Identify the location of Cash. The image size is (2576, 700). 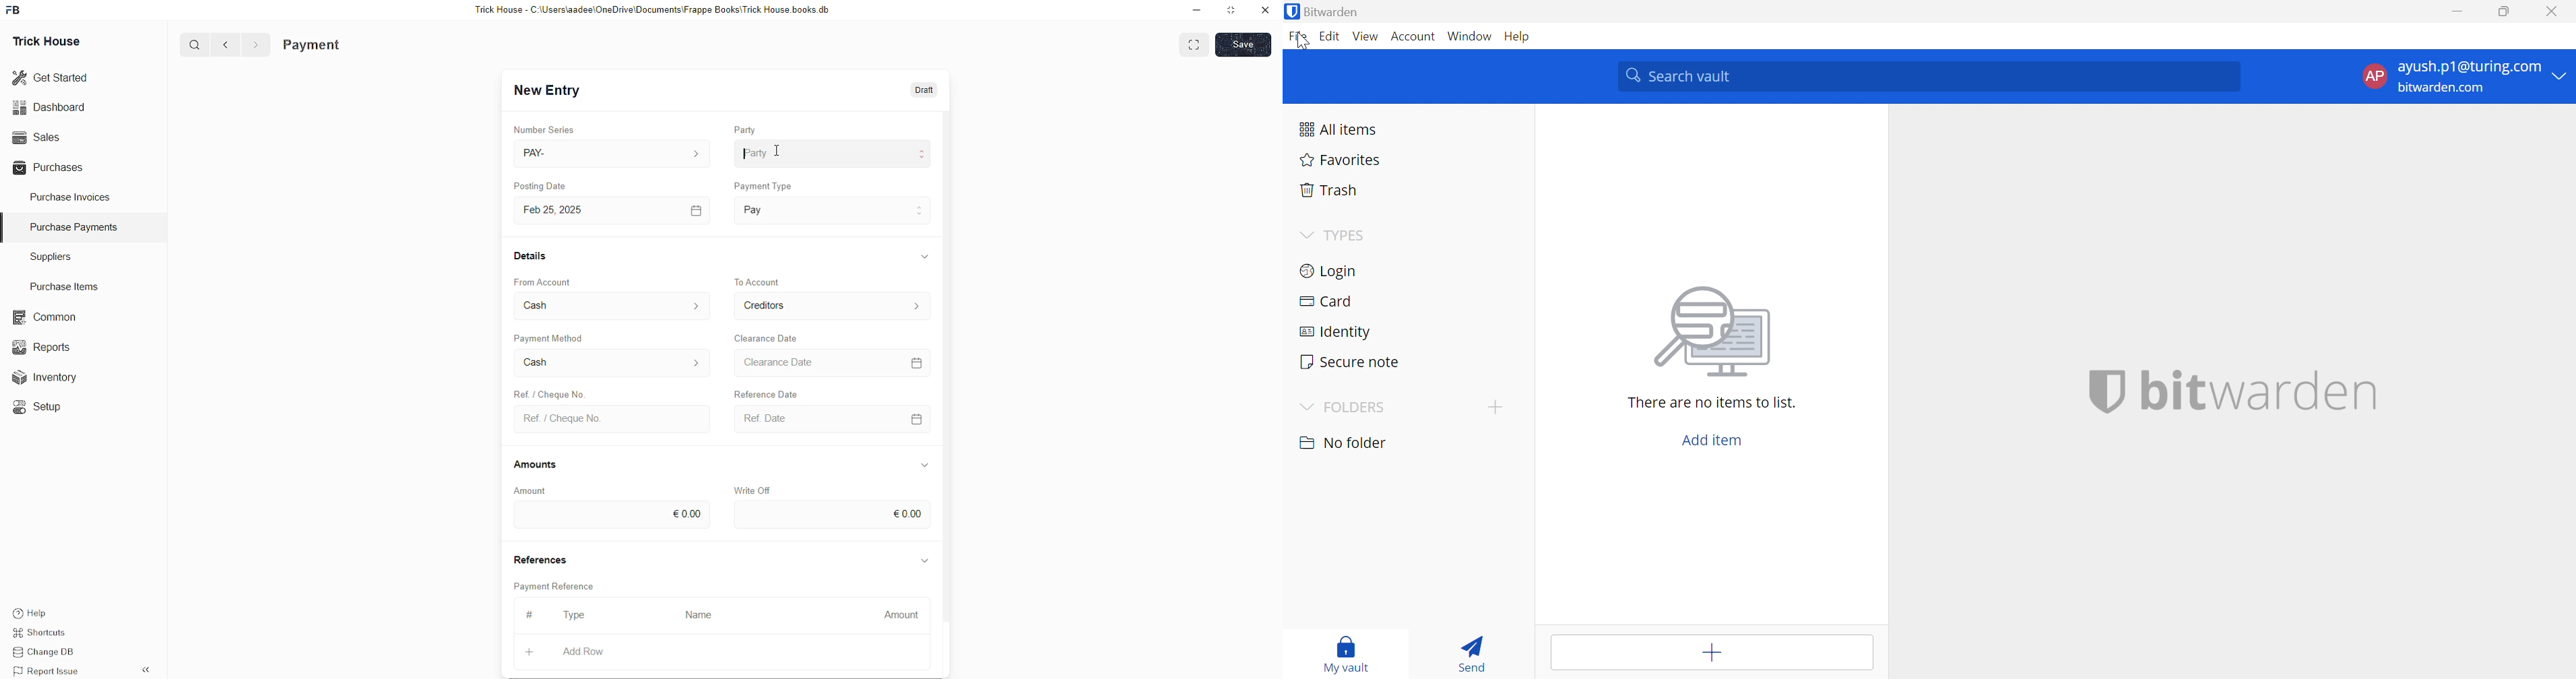
(541, 362).